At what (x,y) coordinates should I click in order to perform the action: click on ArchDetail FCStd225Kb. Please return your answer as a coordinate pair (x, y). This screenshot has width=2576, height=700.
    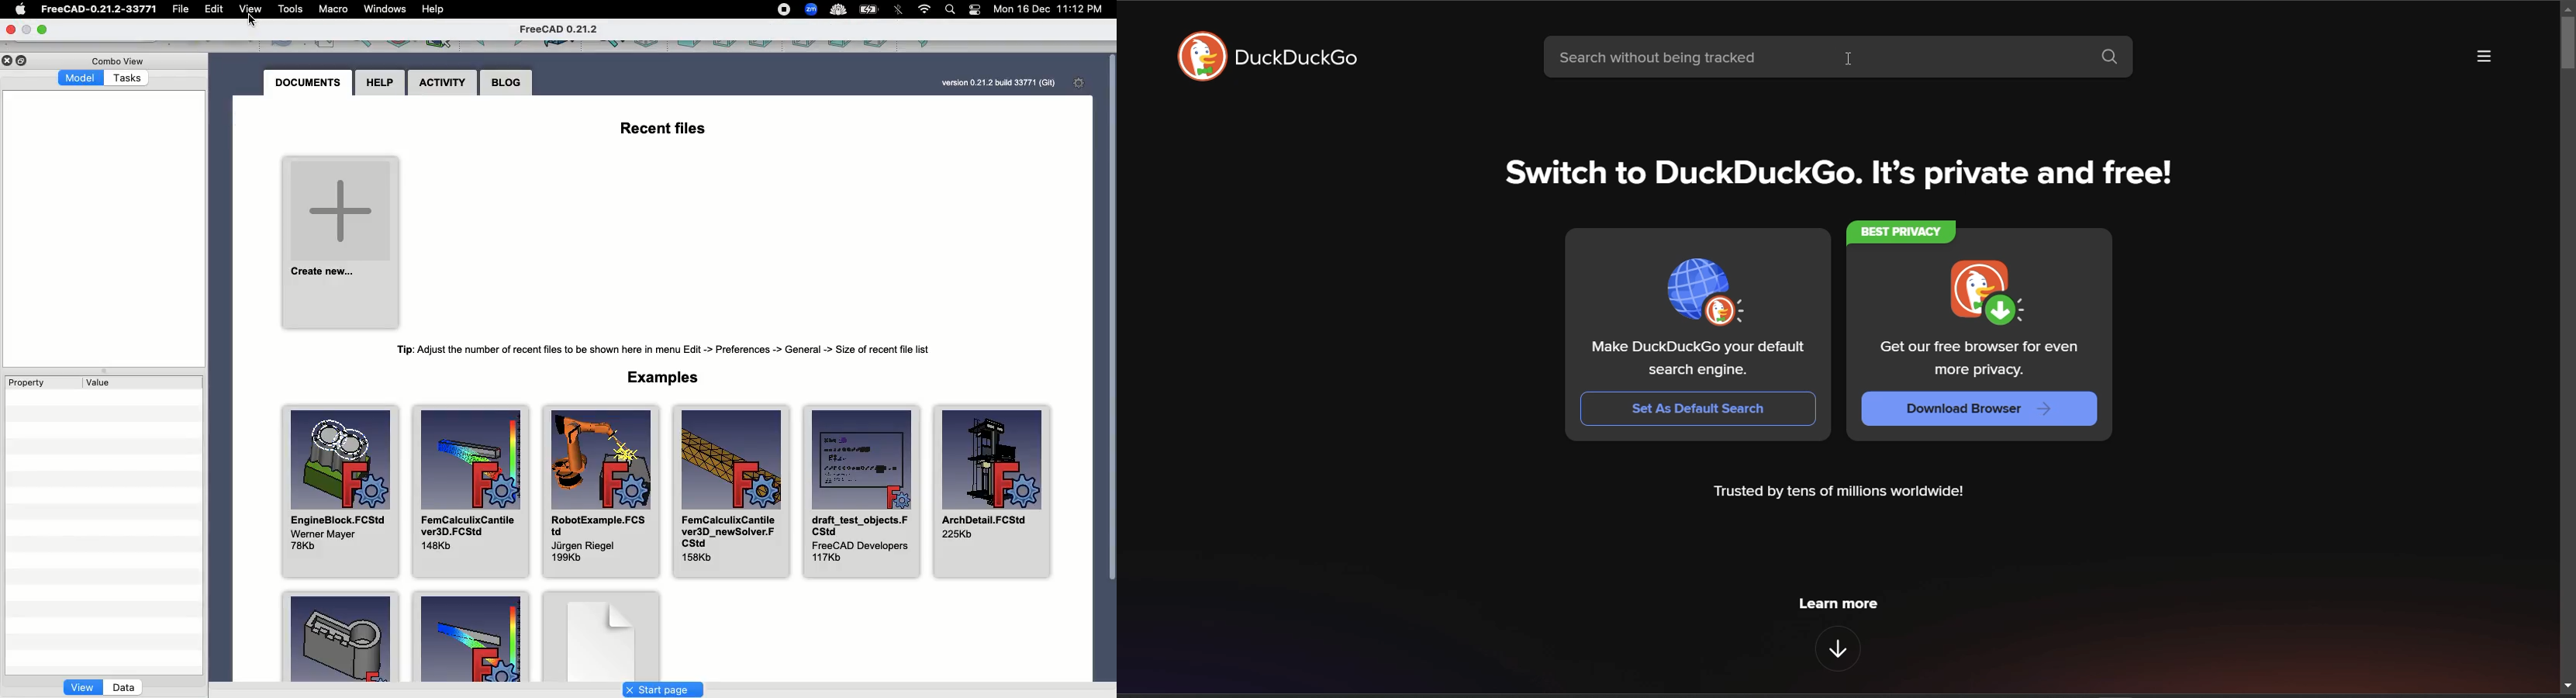
    Looking at the image, I should click on (991, 494).